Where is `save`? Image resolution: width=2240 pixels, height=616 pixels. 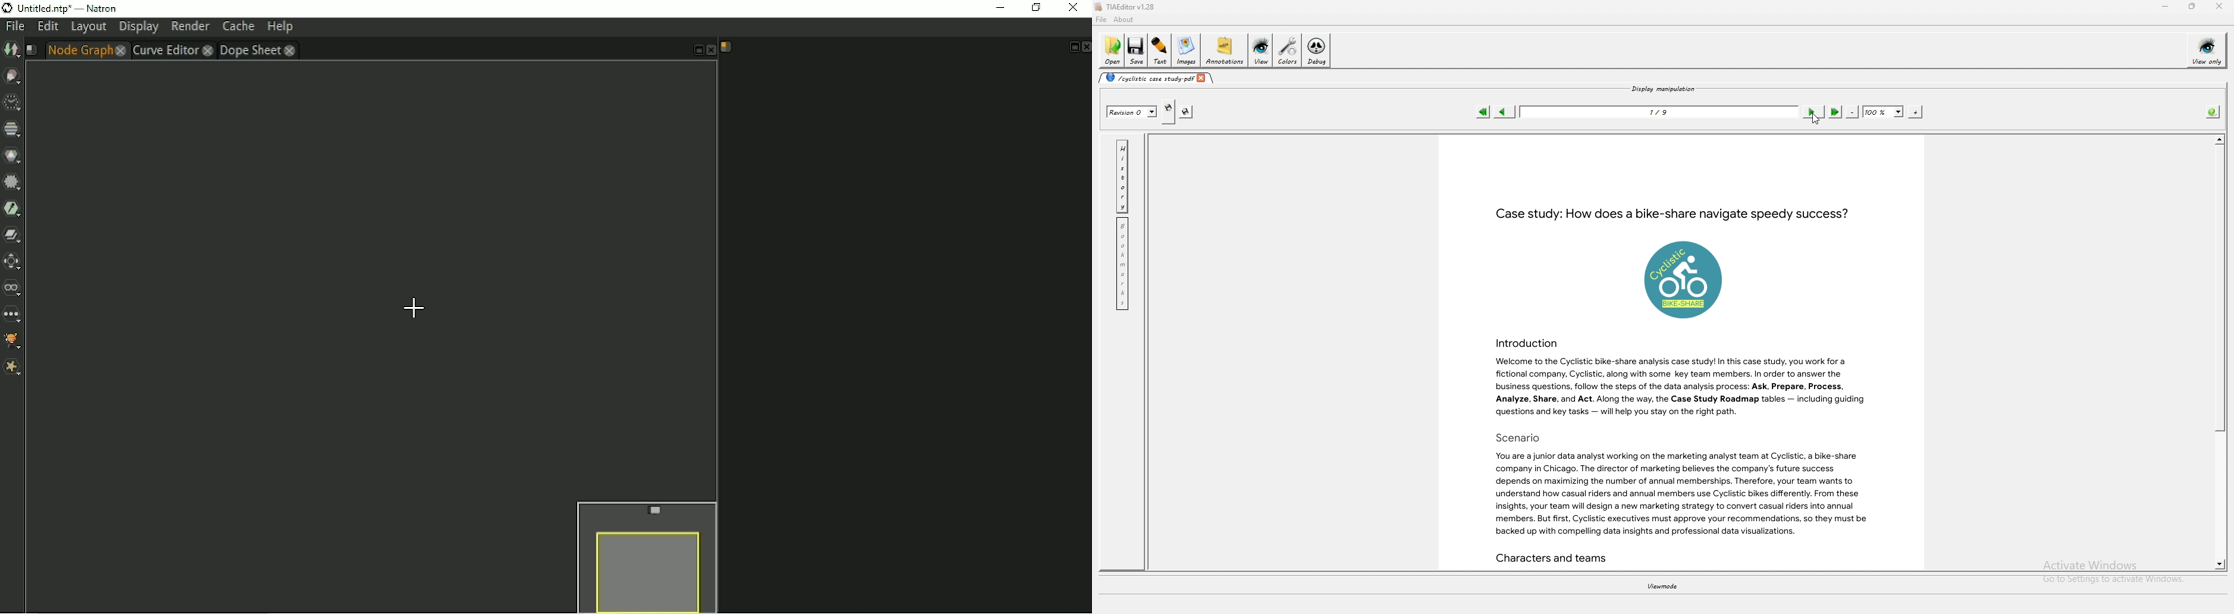
save is located at coordinates (1137, 49).